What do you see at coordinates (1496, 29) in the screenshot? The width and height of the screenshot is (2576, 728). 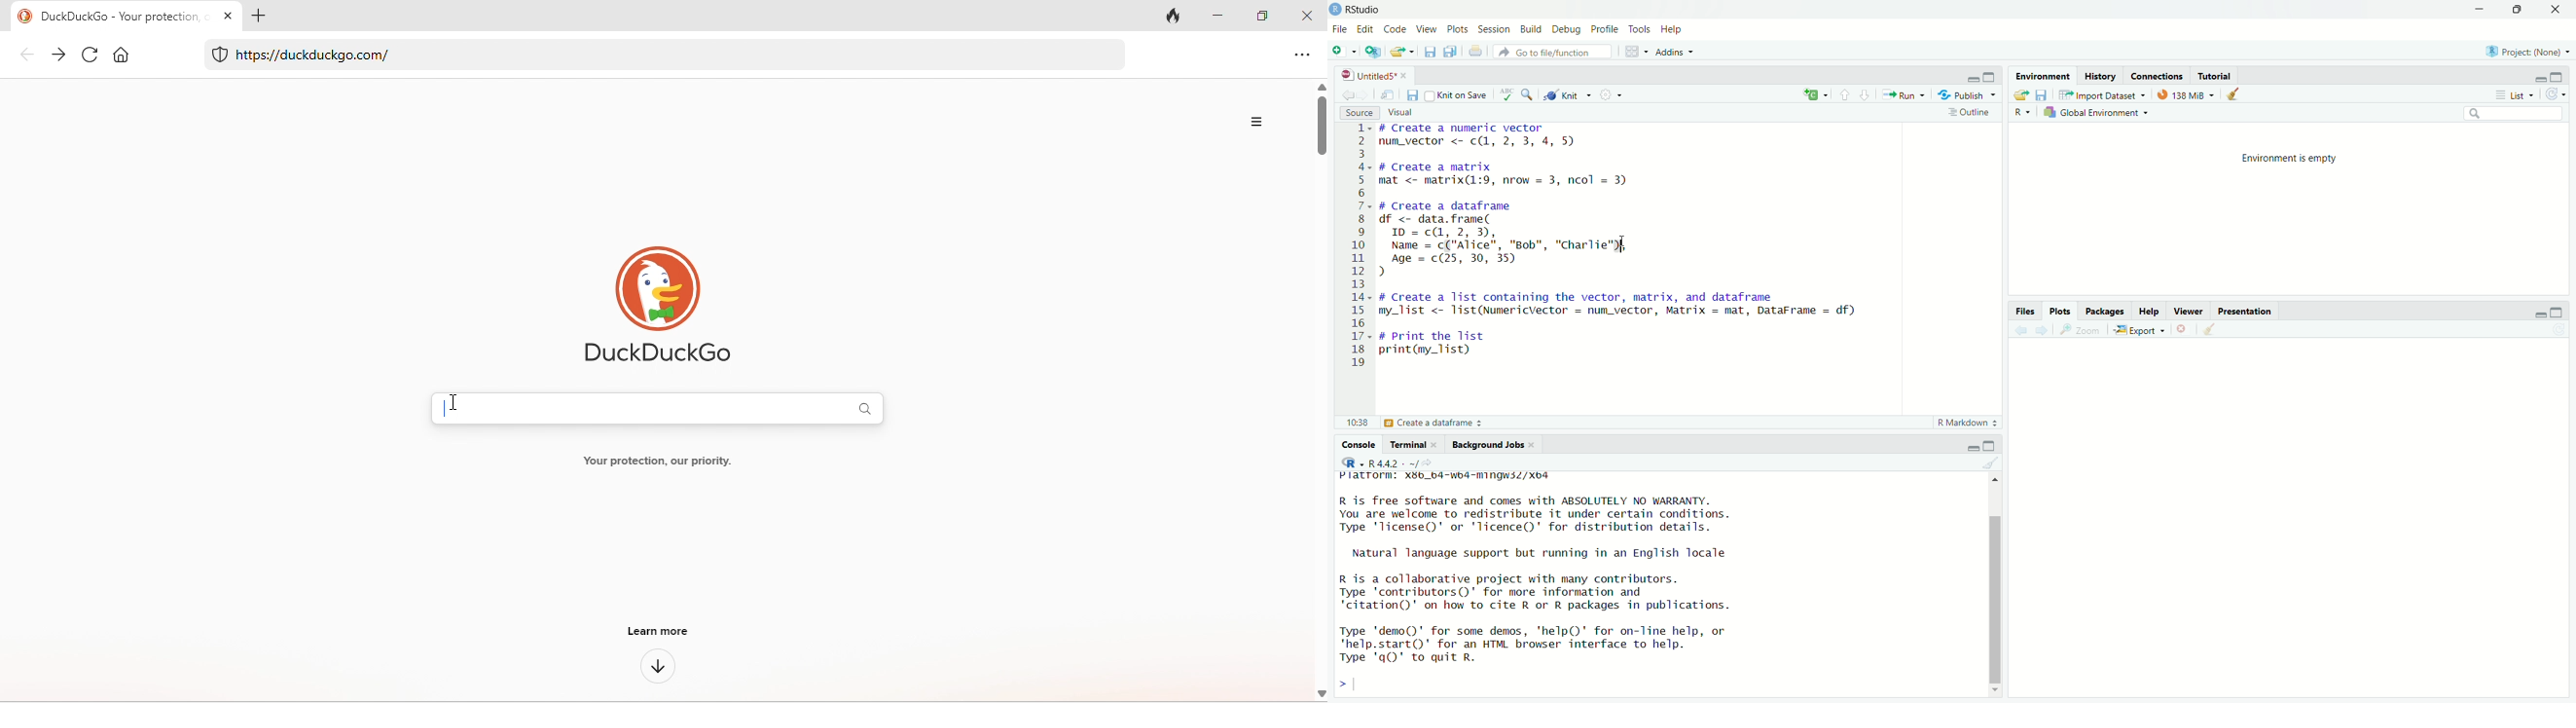 I see `Session` at bounding box center [1496, 29].